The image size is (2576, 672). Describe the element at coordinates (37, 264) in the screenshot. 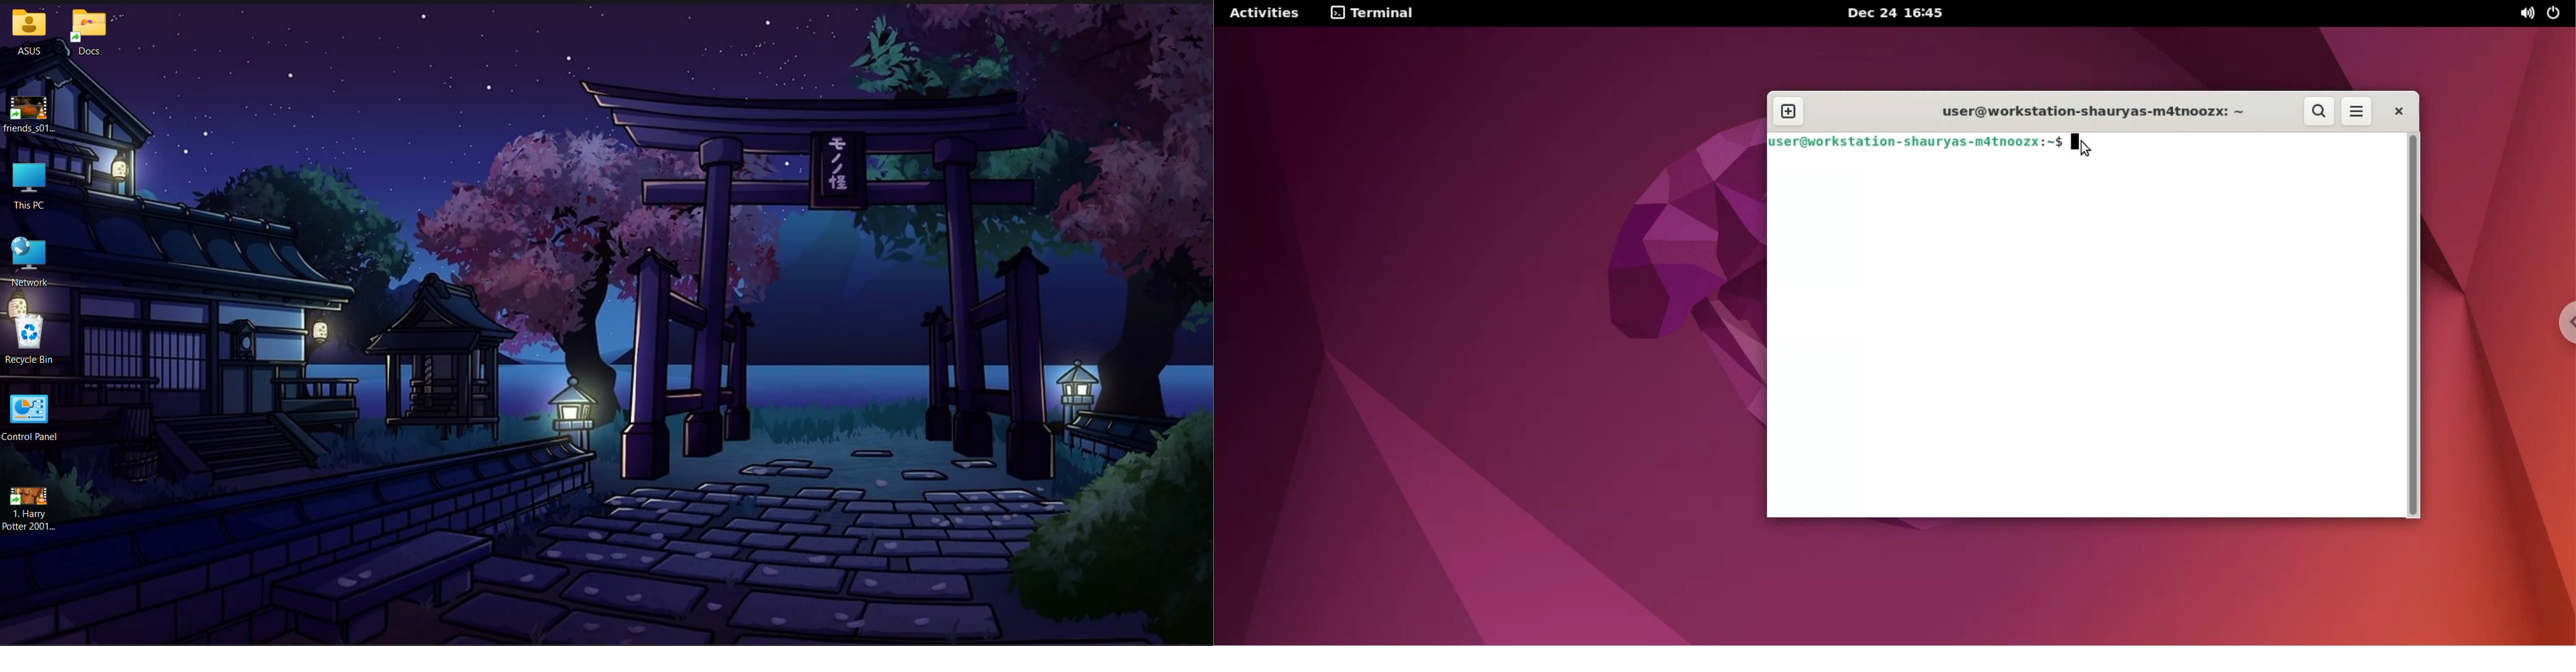

I see `.
“Network-` at that location.